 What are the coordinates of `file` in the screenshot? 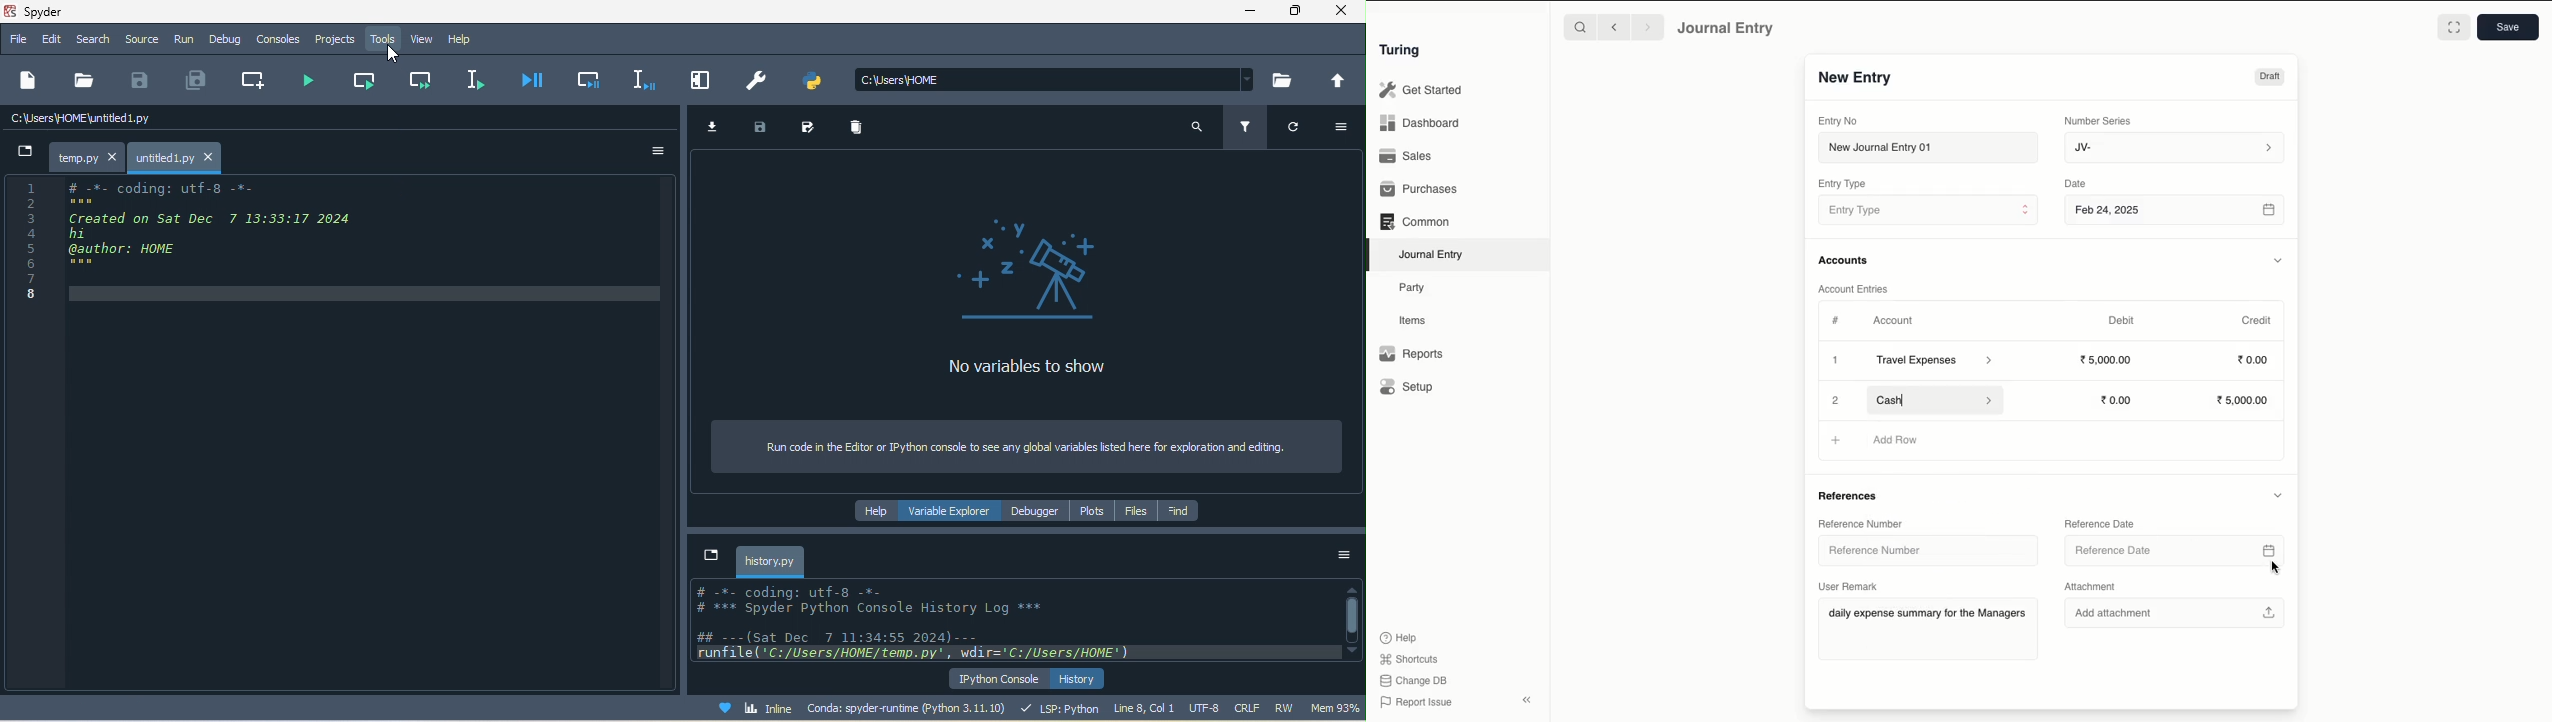 It's located at (86, 79).